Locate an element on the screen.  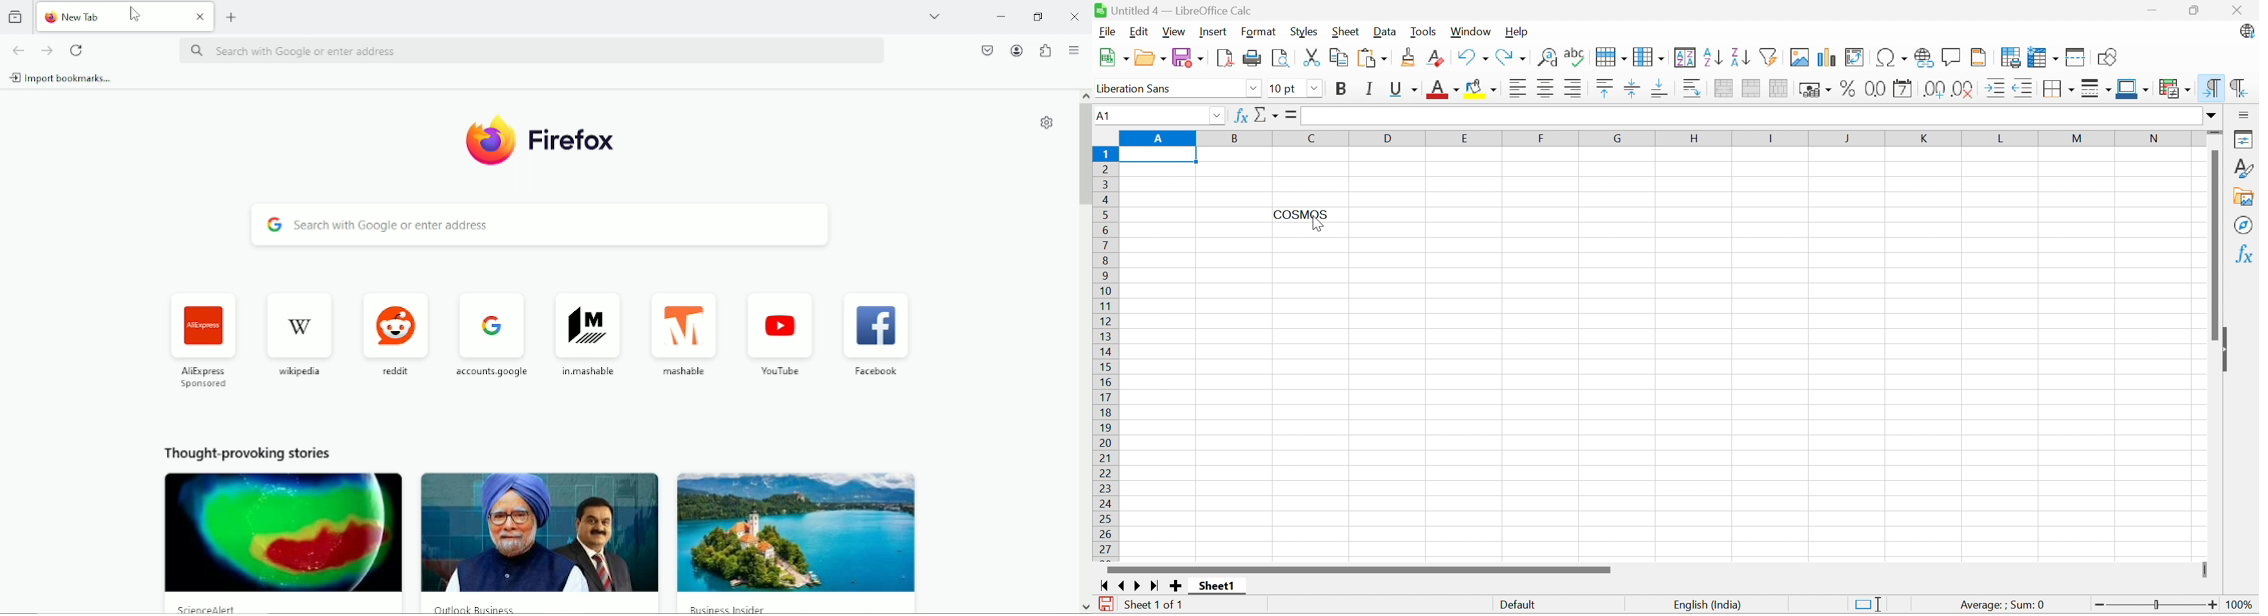
Format is located at coordinates (1259, 32).